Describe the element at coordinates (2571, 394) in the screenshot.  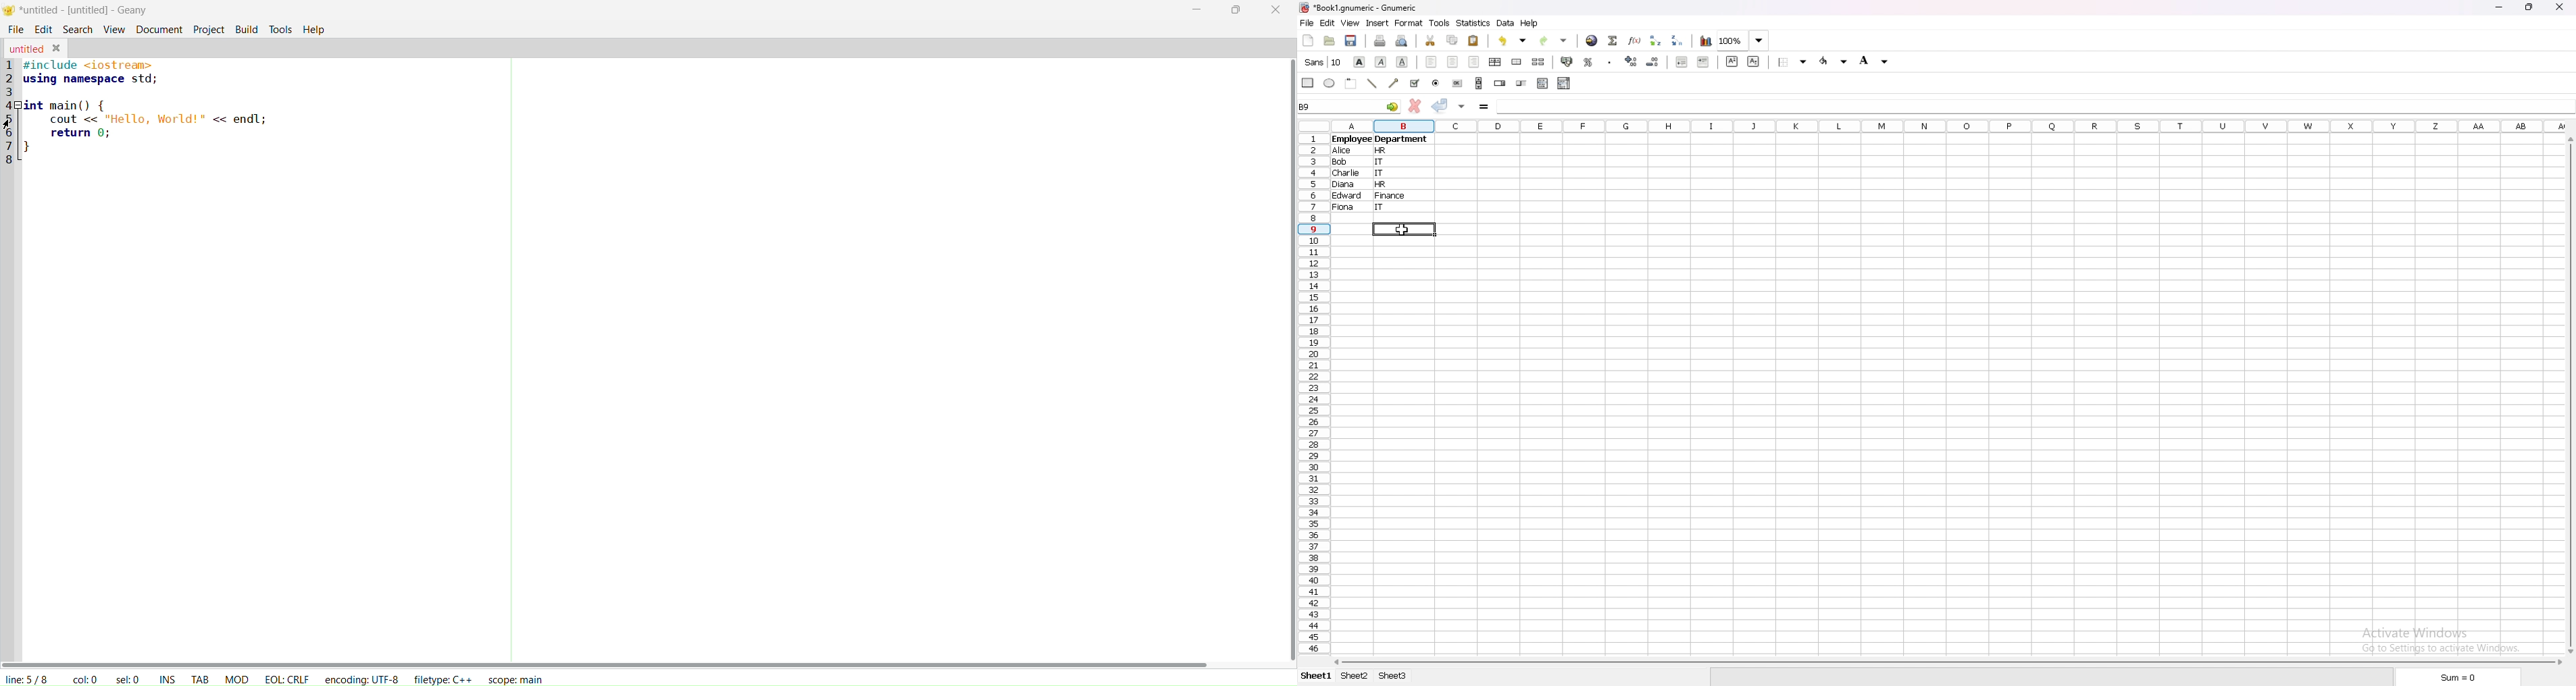
I see `scroll bar` at that location.